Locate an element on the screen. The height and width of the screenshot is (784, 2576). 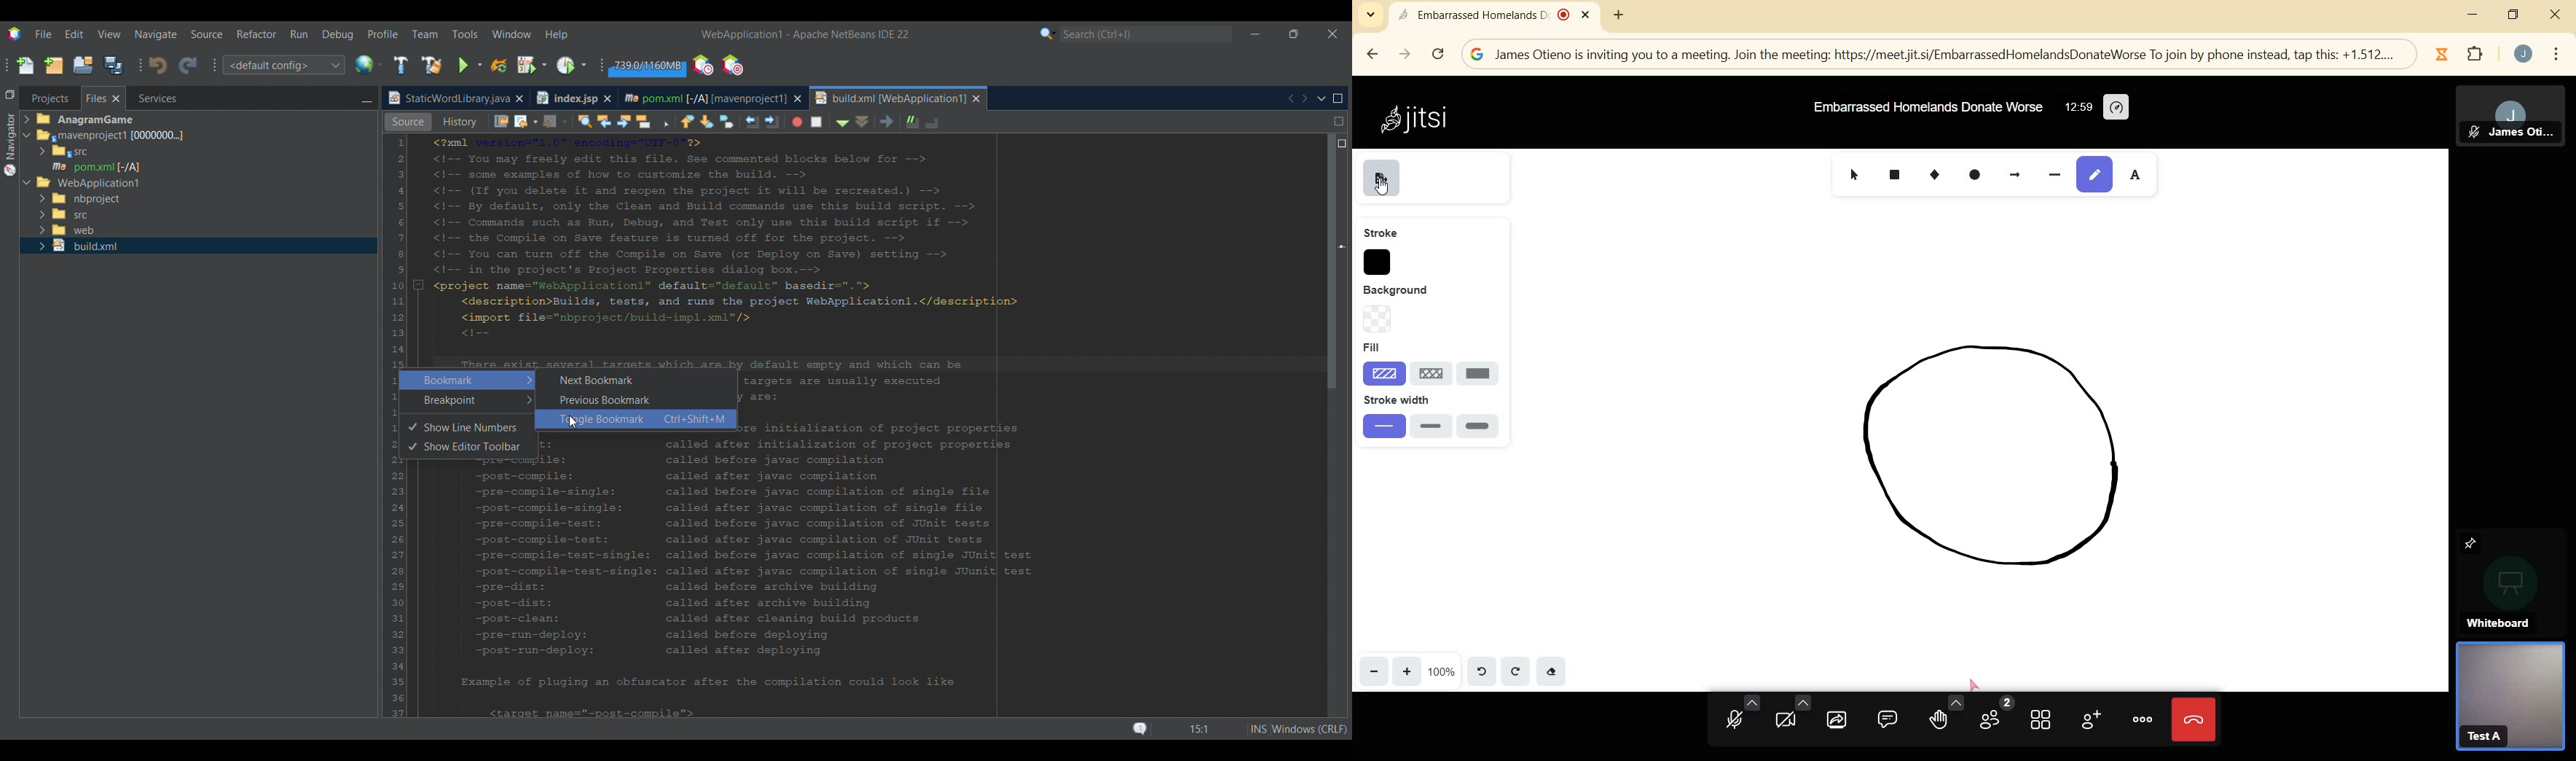
square is located at coordinates (1894, 172).